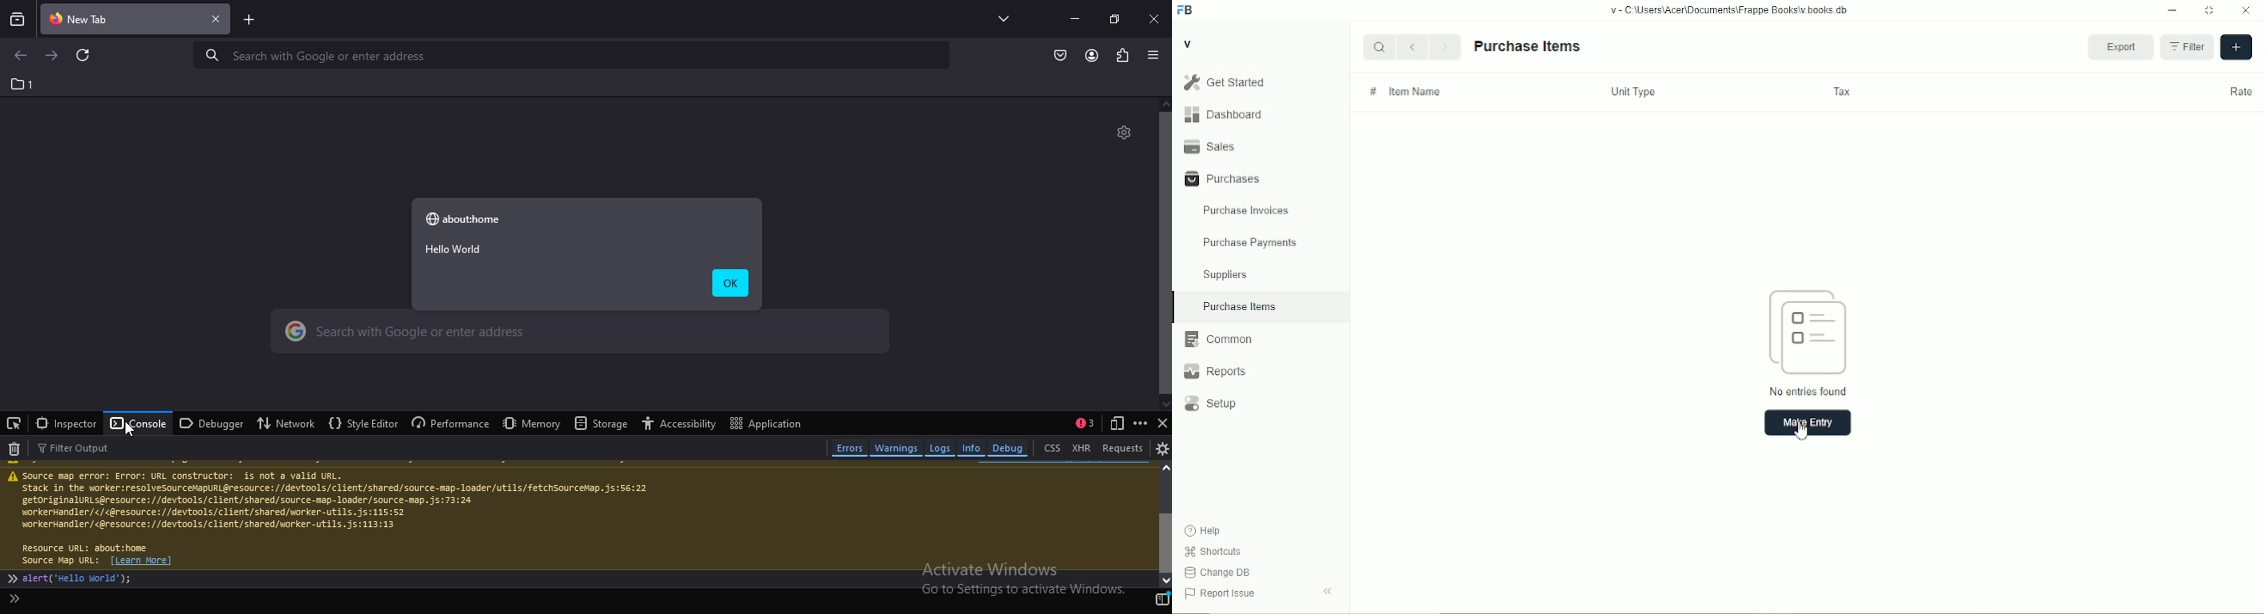 The image size is (2268, 616). Describe the element at coordinates (212, 423) in the screenshot. I see `debugger` at that location.